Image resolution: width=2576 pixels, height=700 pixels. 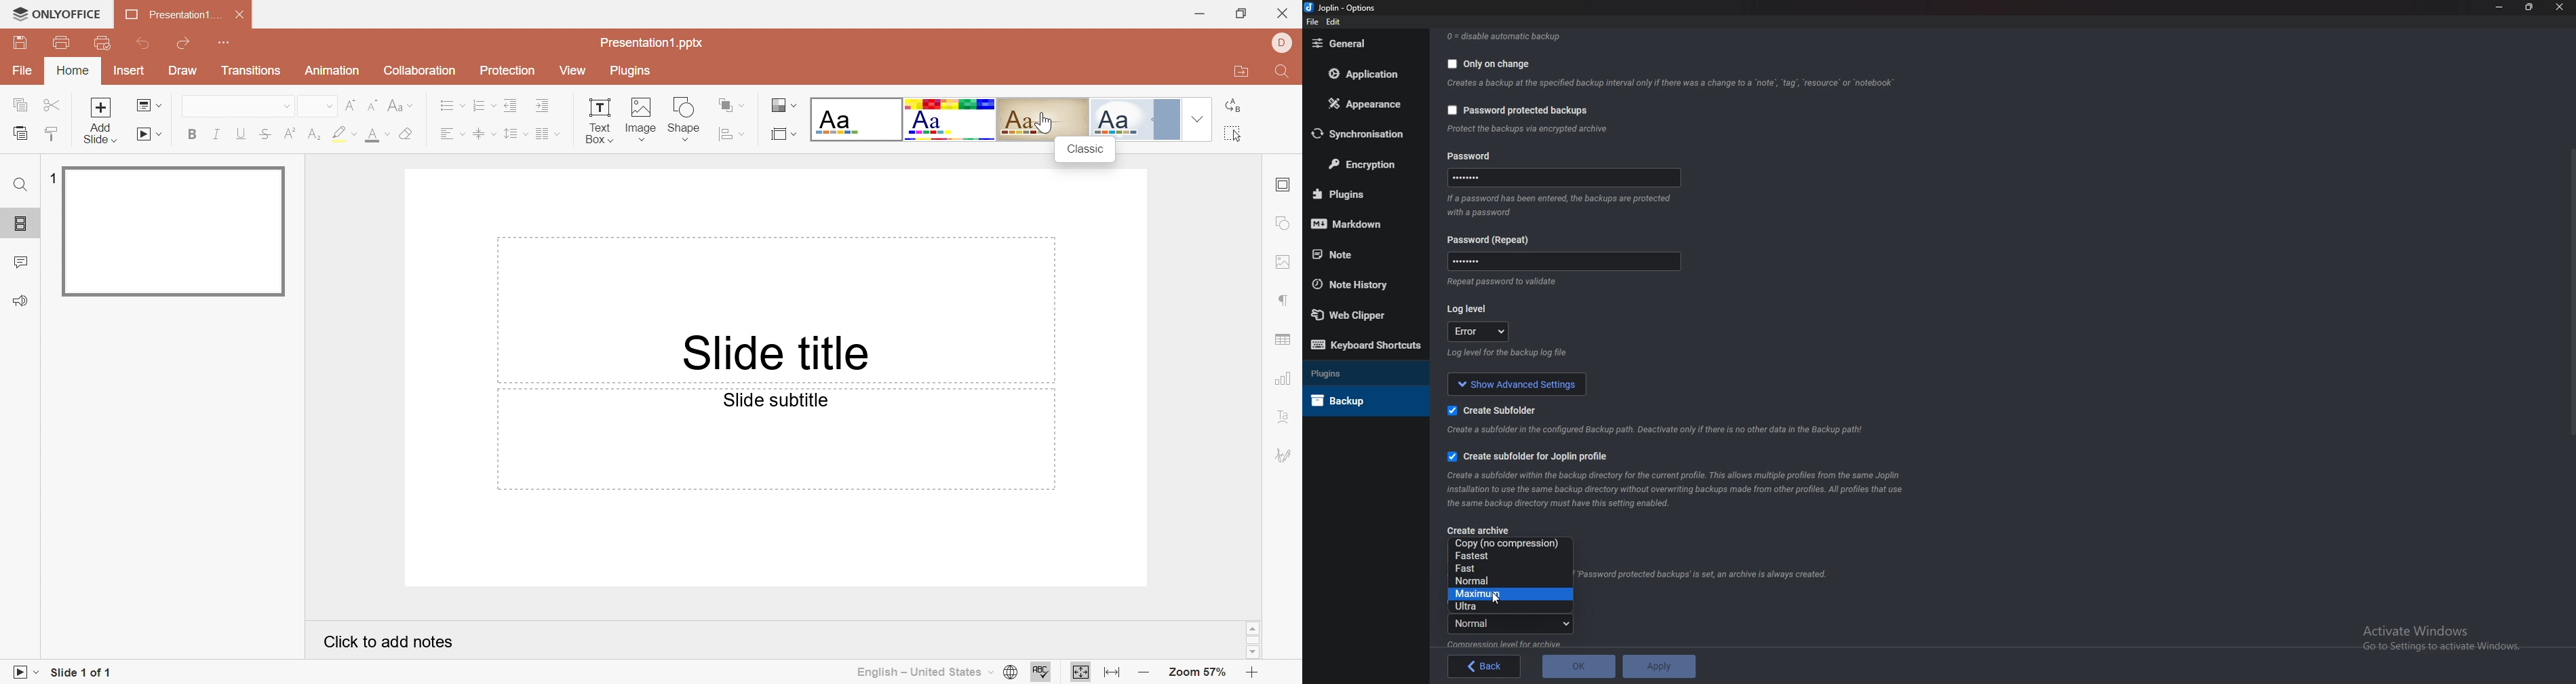 I want to click on Bold, so click(x=192, y=135).